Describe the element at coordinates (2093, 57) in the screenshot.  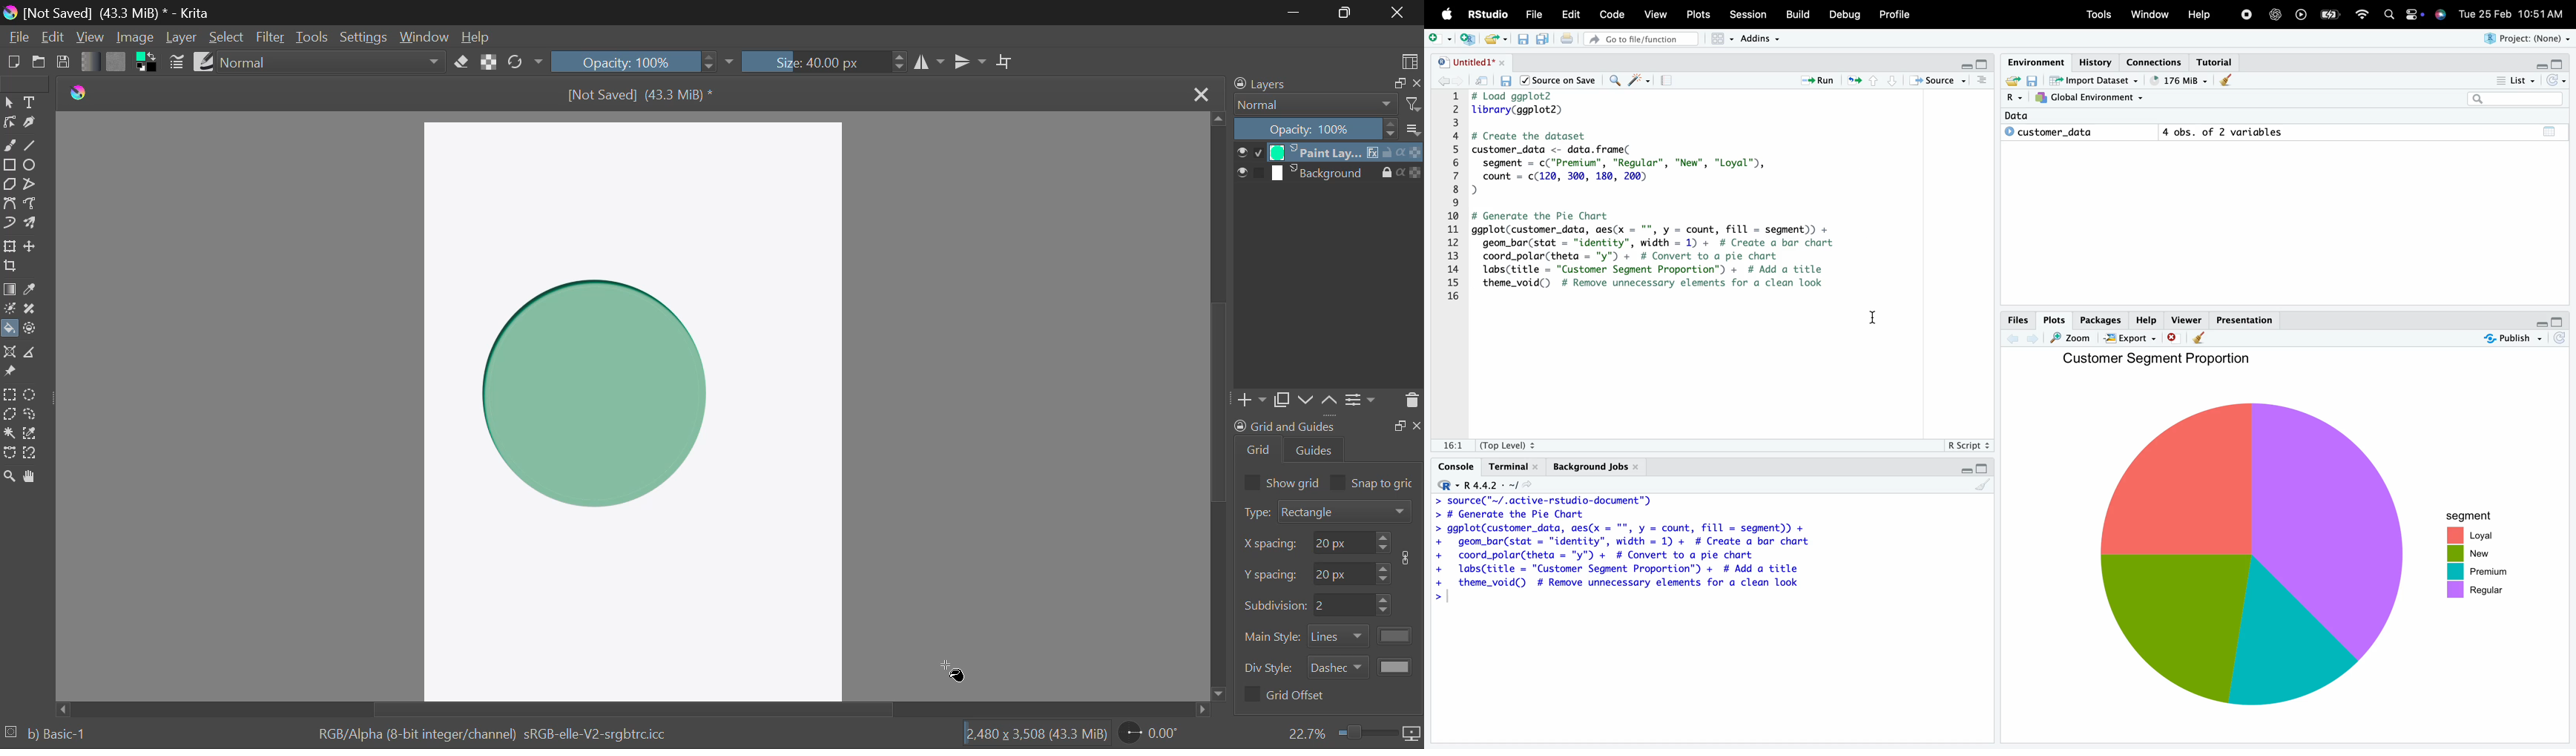
I see `History` at that location.